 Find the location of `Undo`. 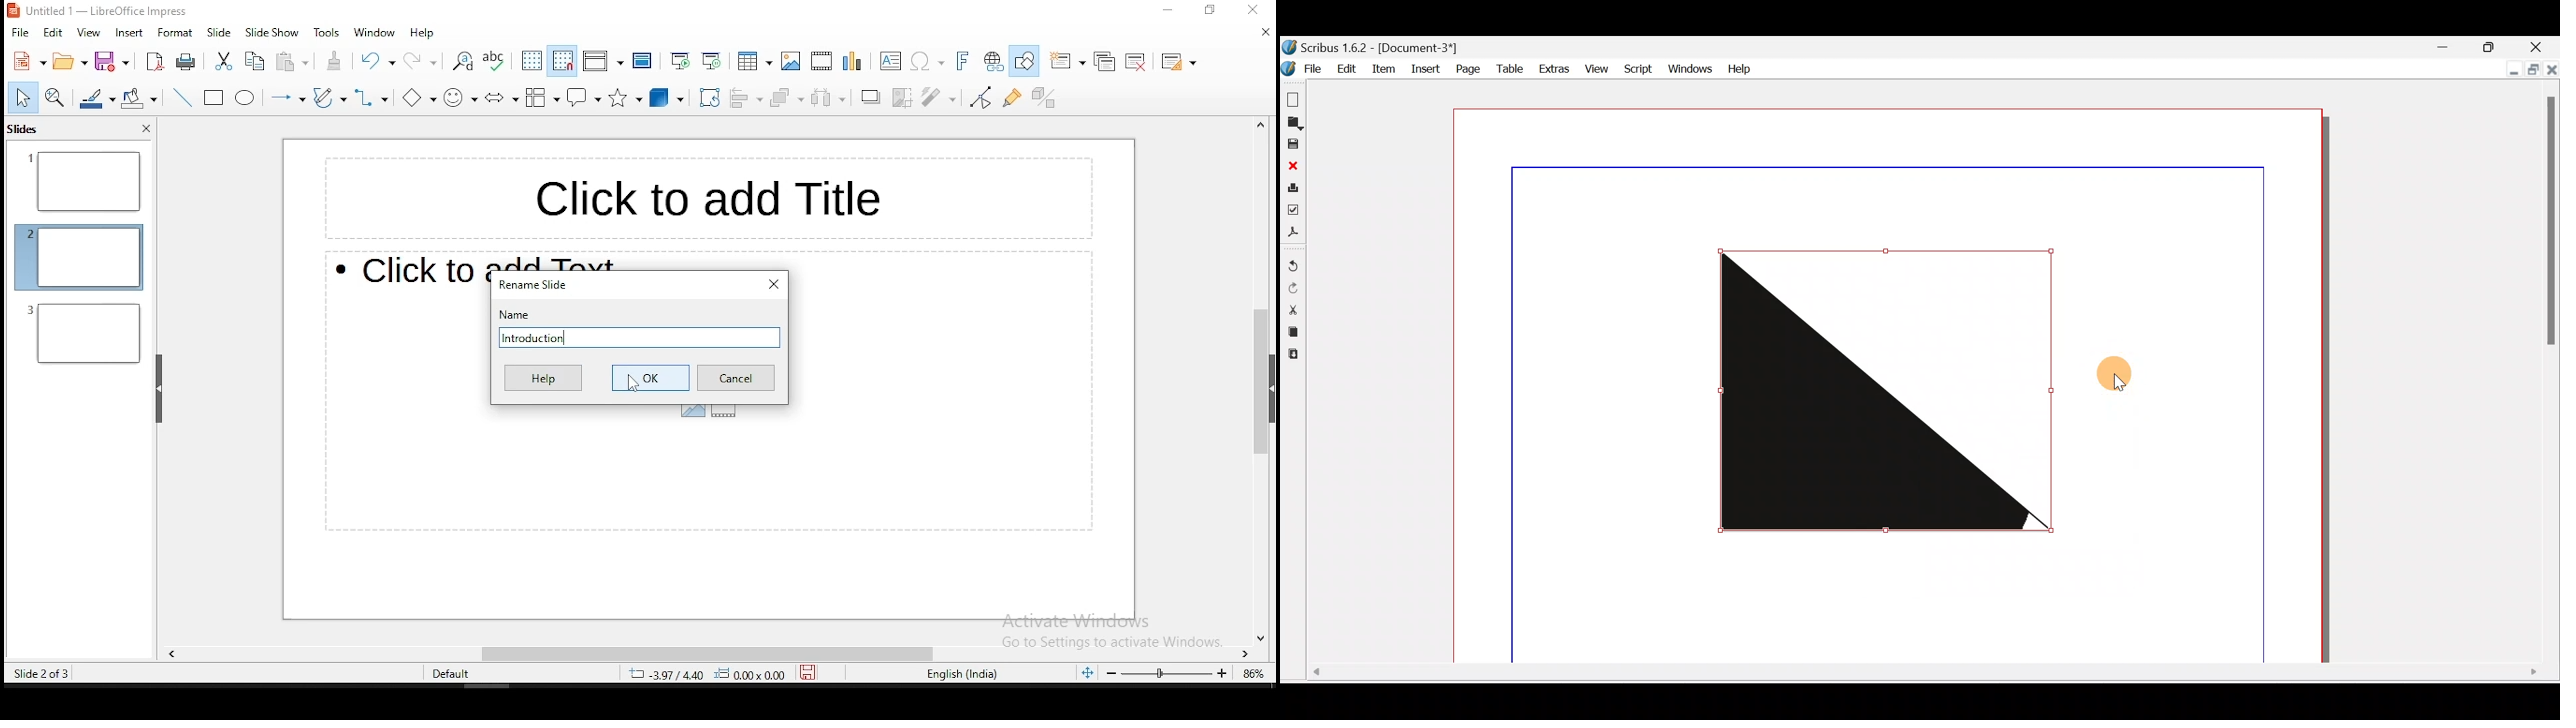

Undo is located at coordinates (1295, 261).